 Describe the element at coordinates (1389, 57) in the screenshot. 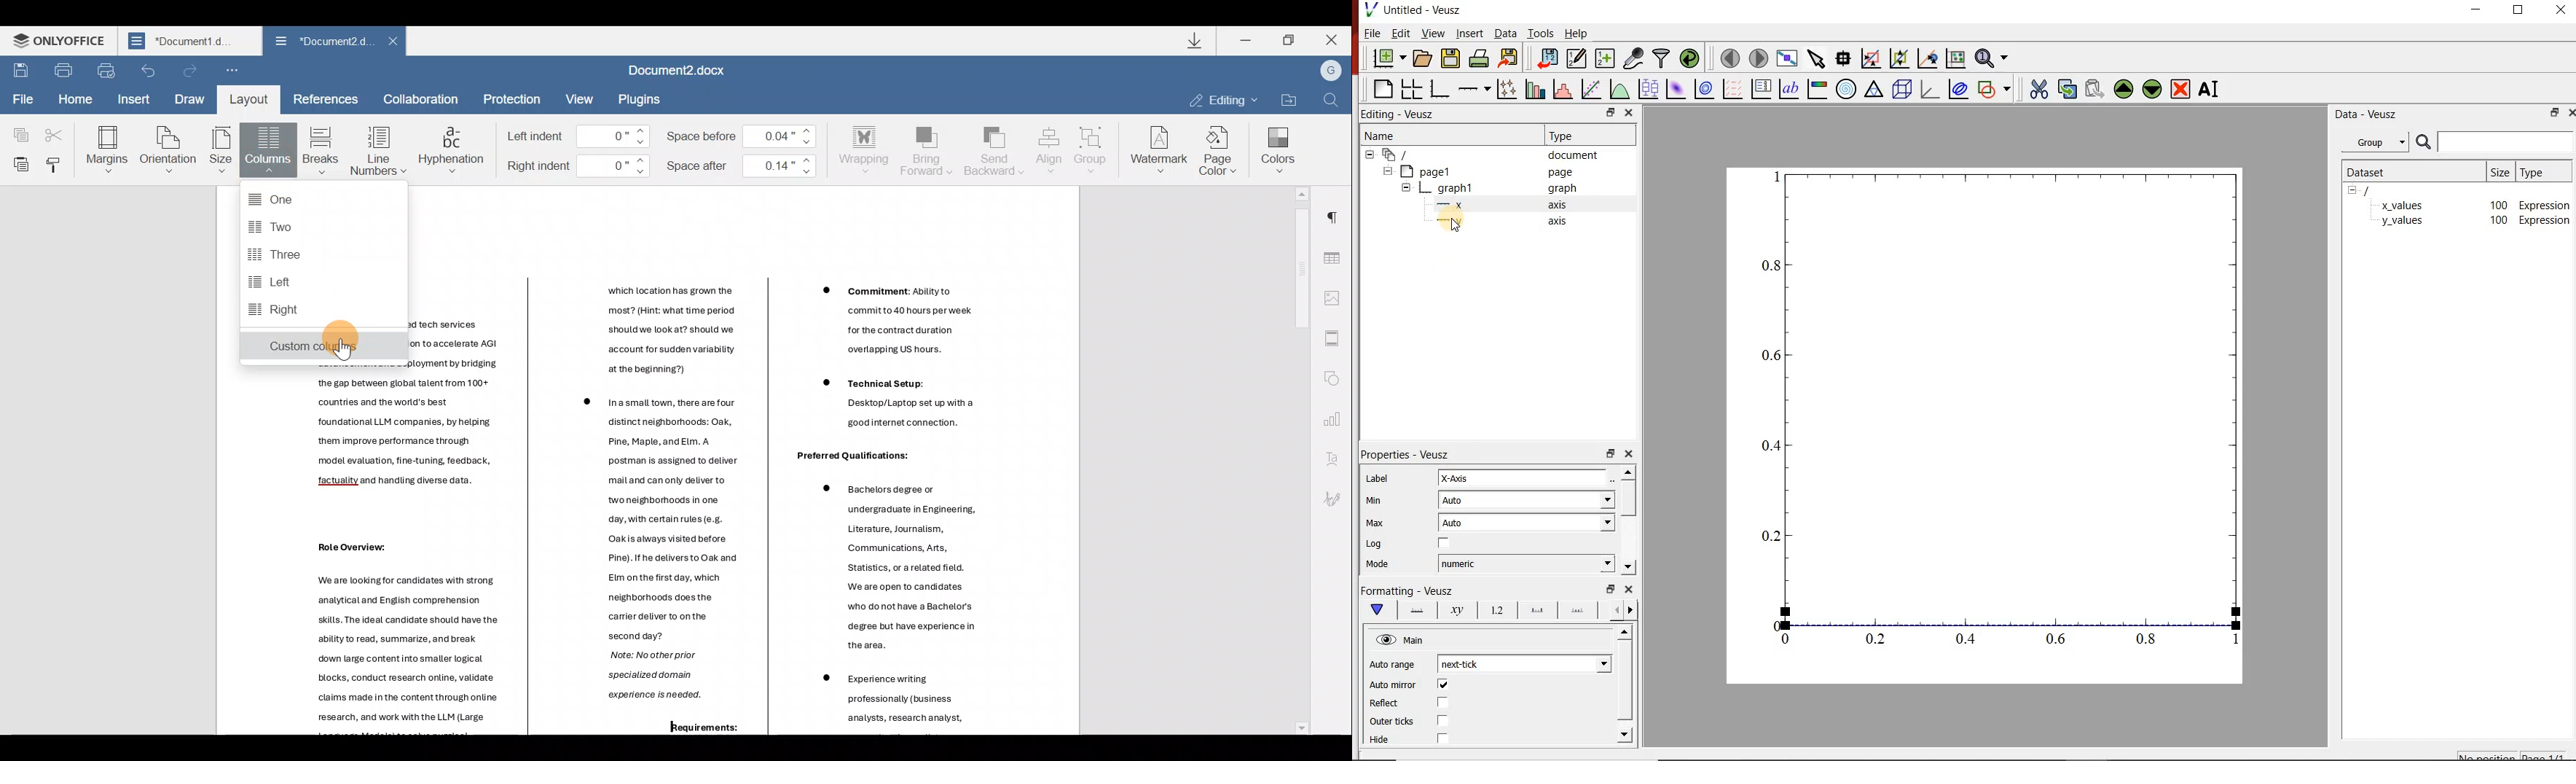

I see `new document` at that location.